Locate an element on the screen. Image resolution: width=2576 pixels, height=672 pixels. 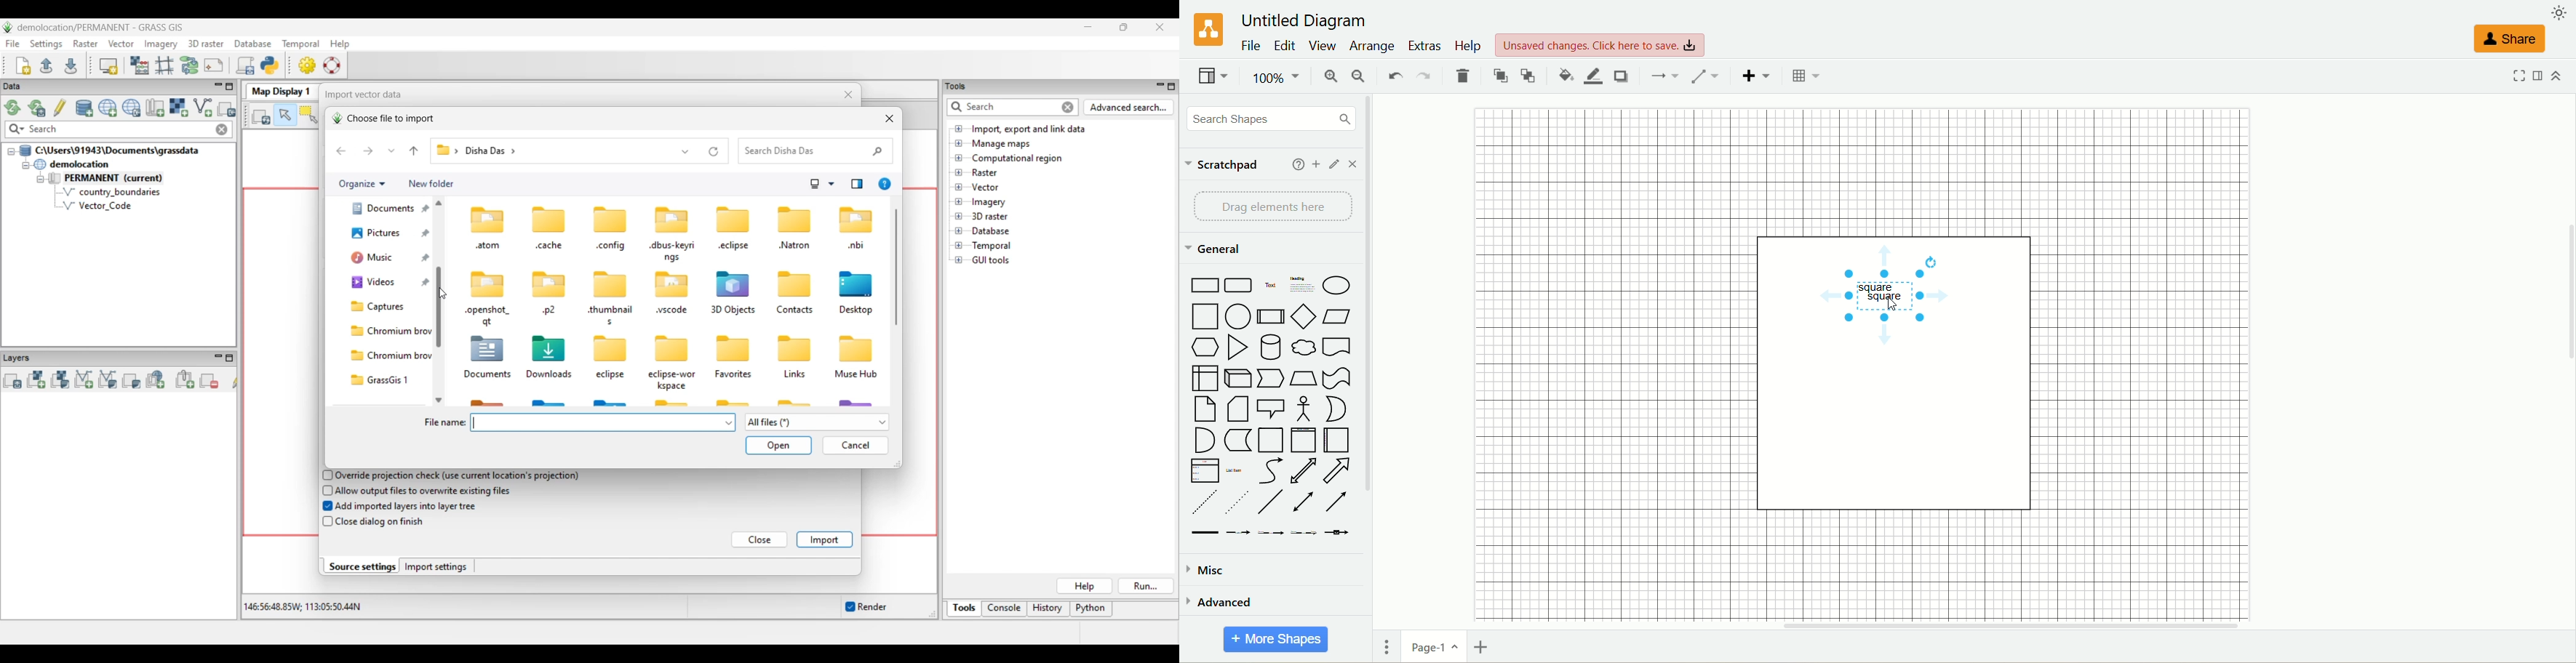
arrange is located at coordinates (1371, 47).